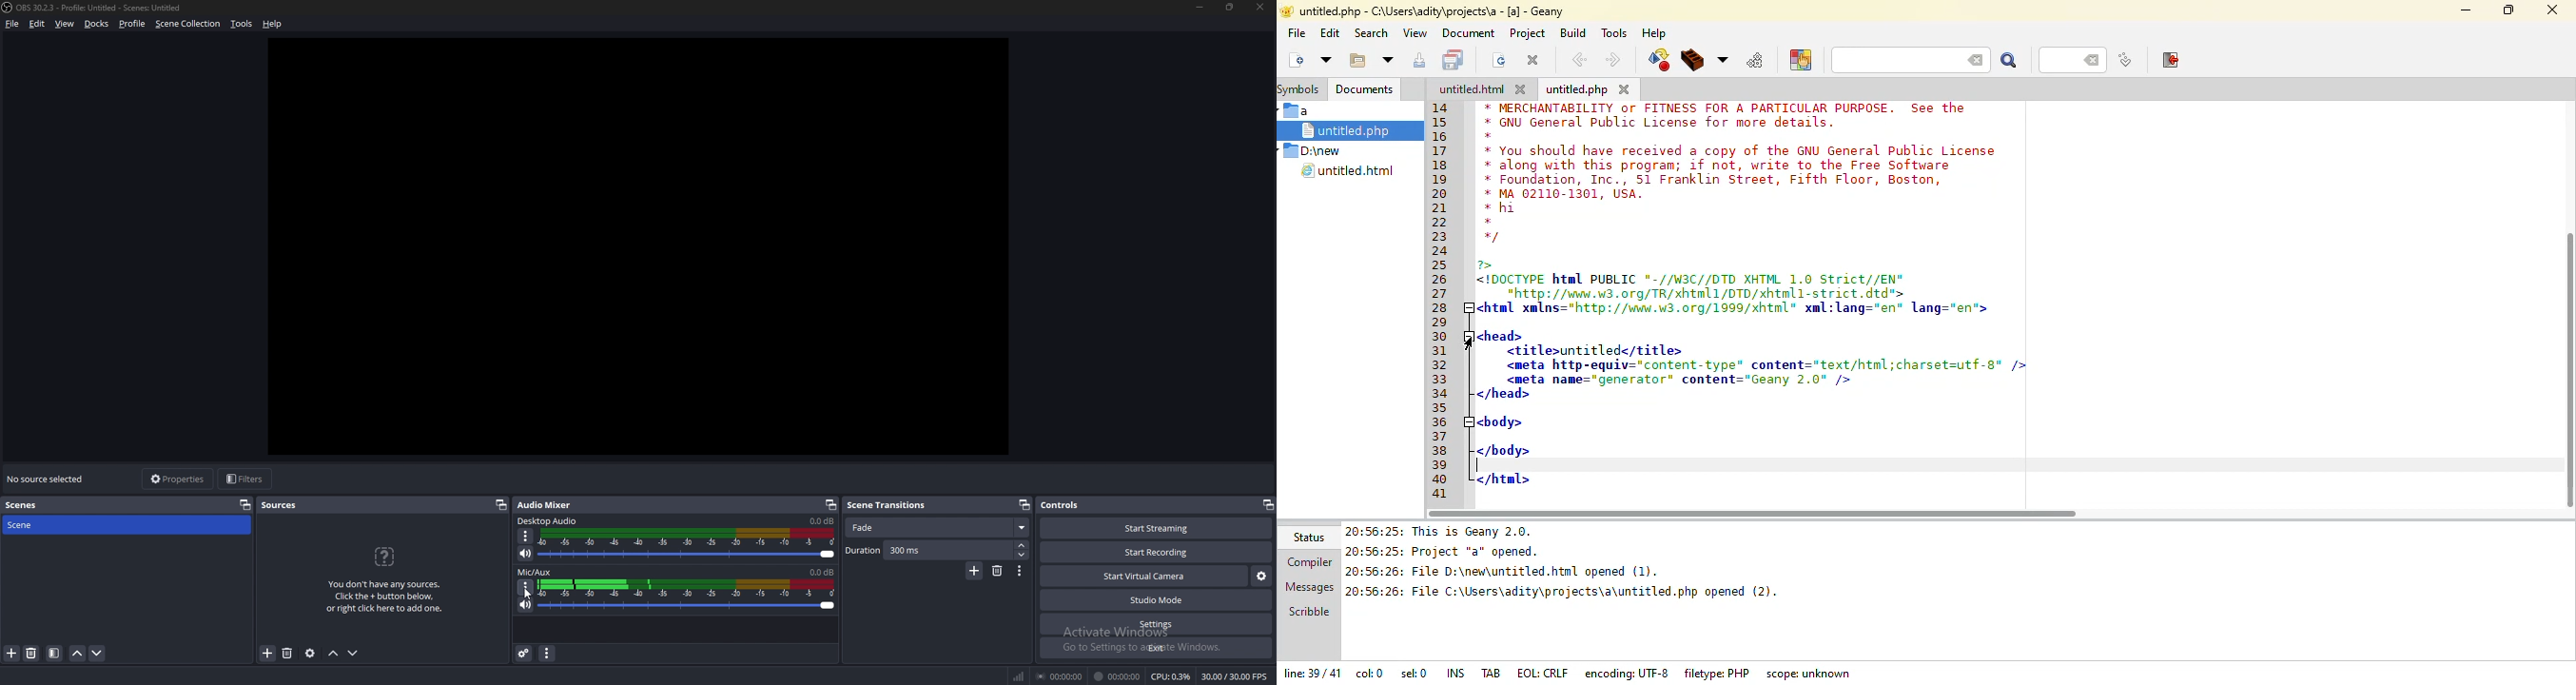 This screenshot has height=700, width=2576. Describe the element at coordinates (1652, 33) in the screenshot. I see `help` at that location.